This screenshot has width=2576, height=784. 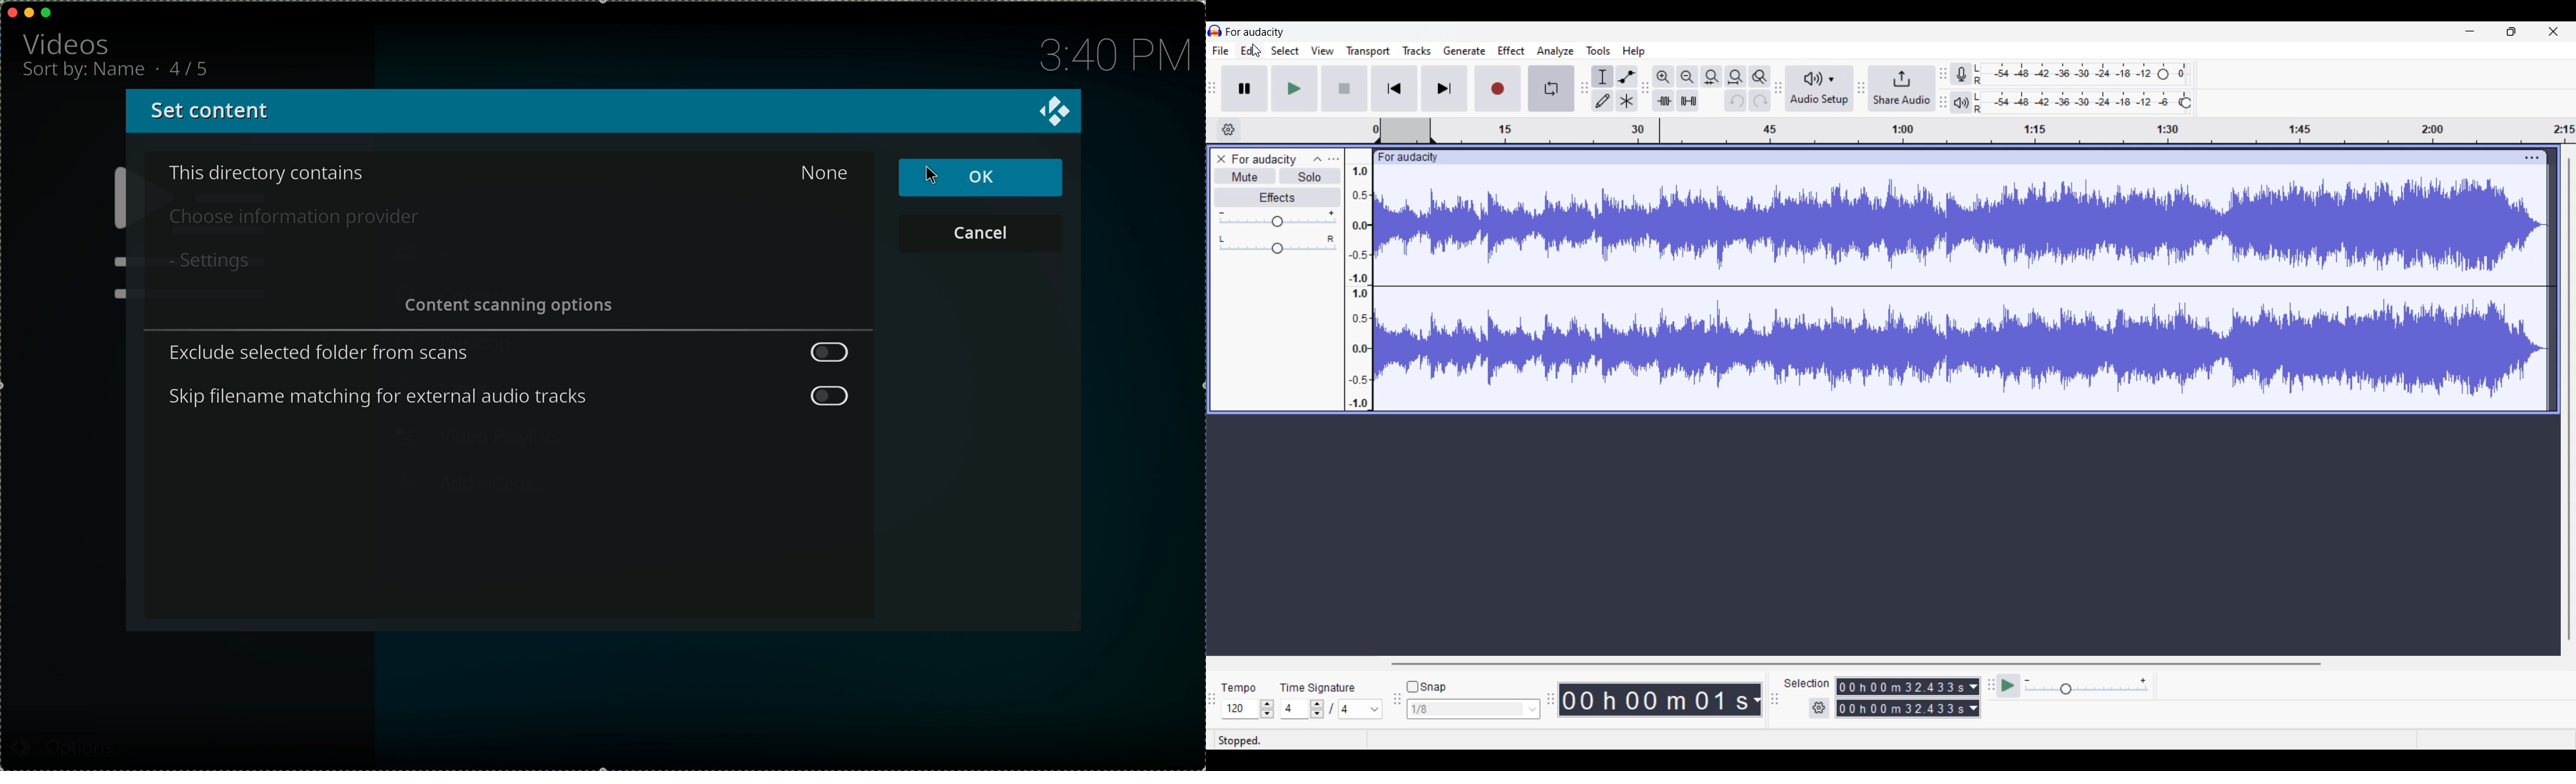 I want to click on this directory contains, so click(x=268, y=173).